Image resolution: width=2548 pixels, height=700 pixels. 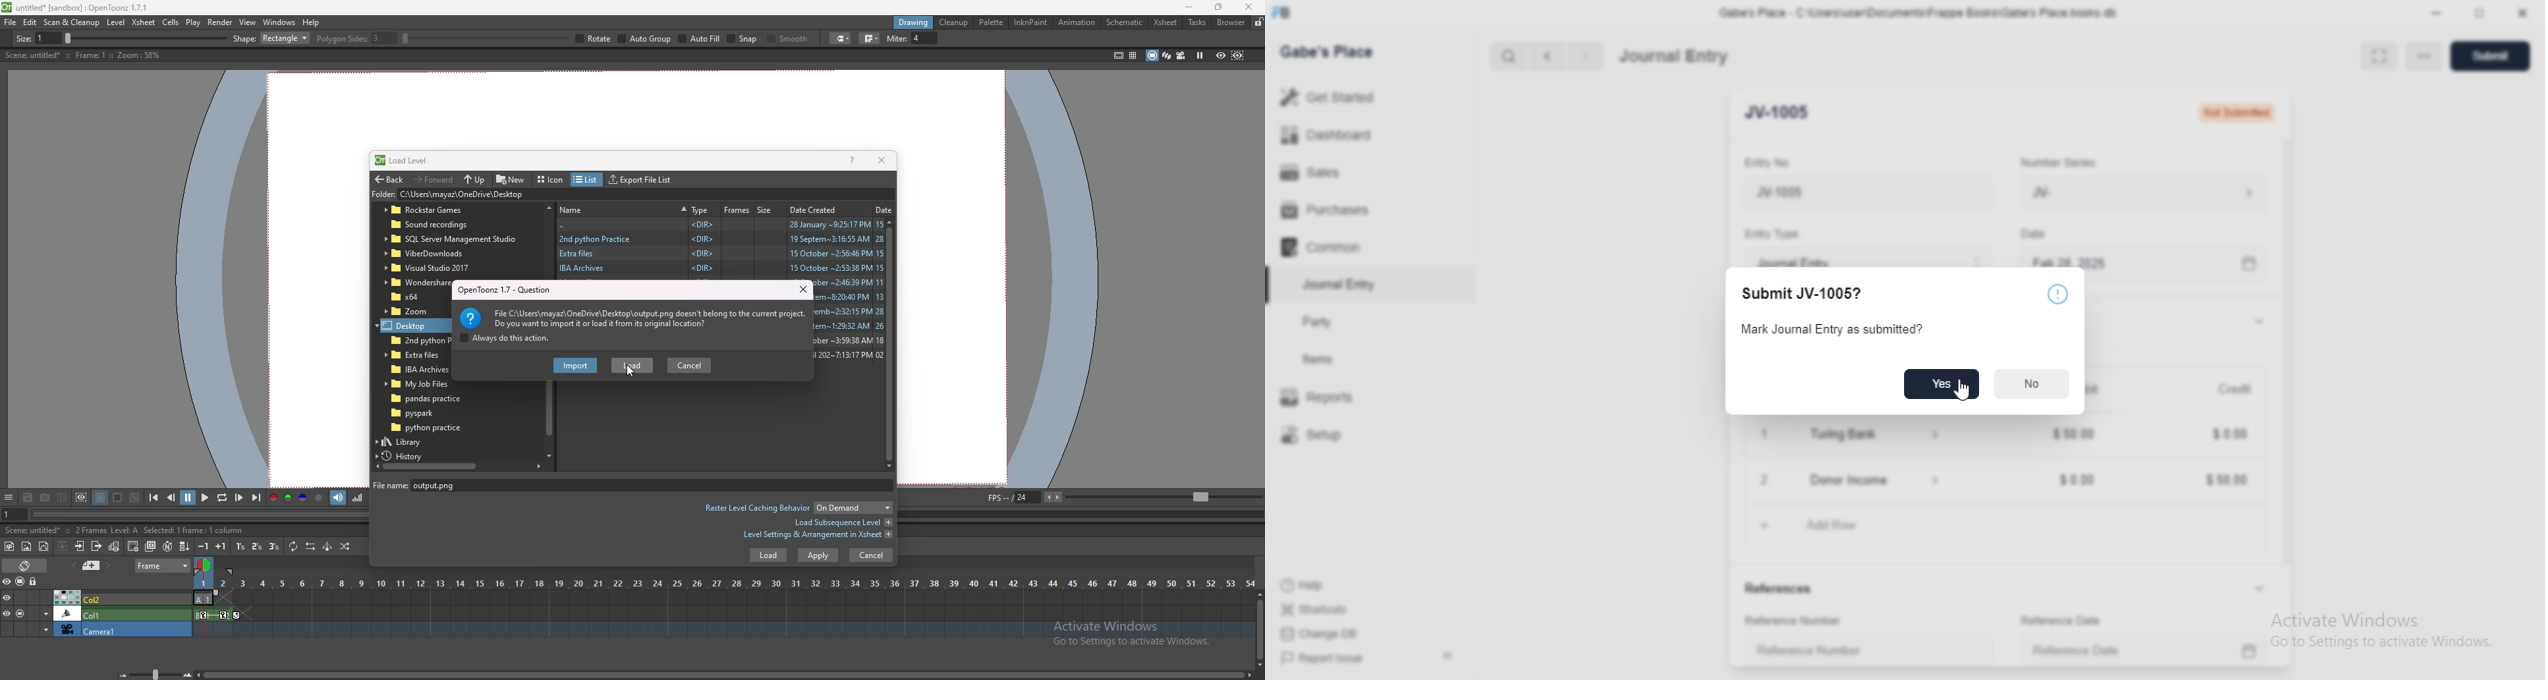 What do you see at coordinates (11, 22) in the screenshot?
I see `file` at bounding box center [11, 22].